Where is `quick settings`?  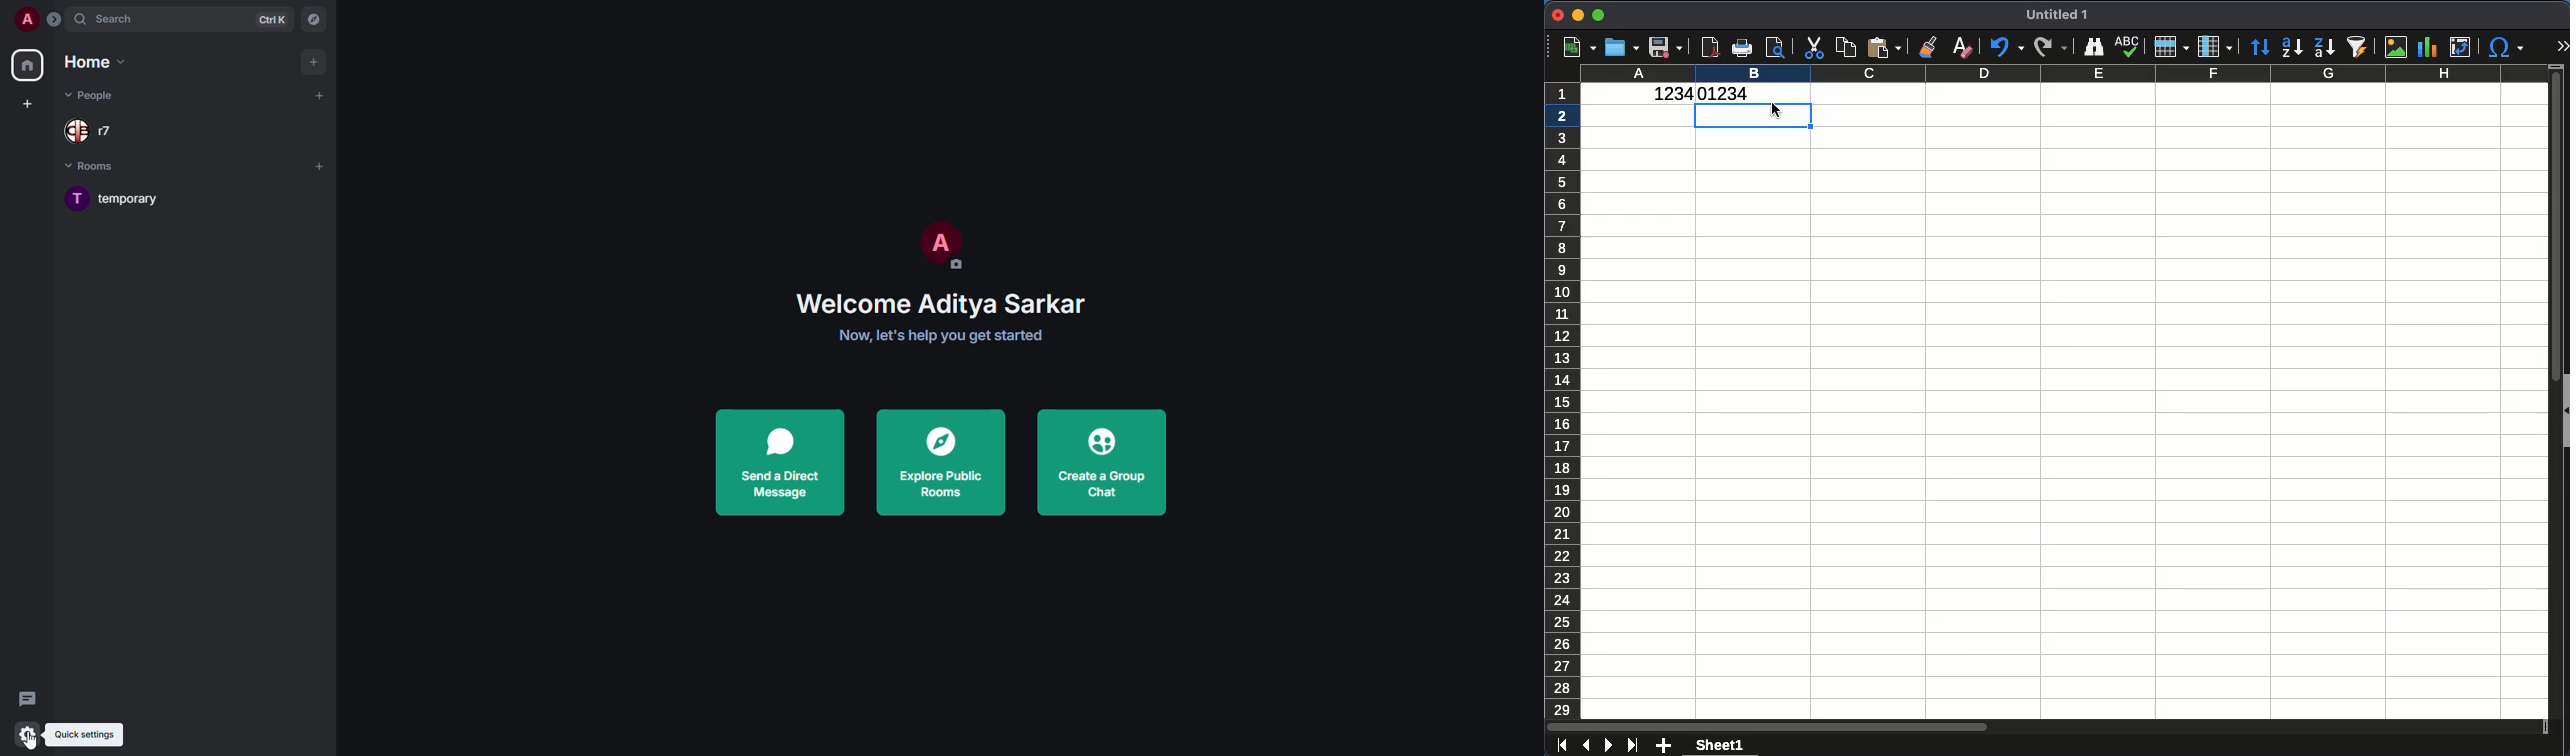 quick settings is located at coordinates (90, 733).